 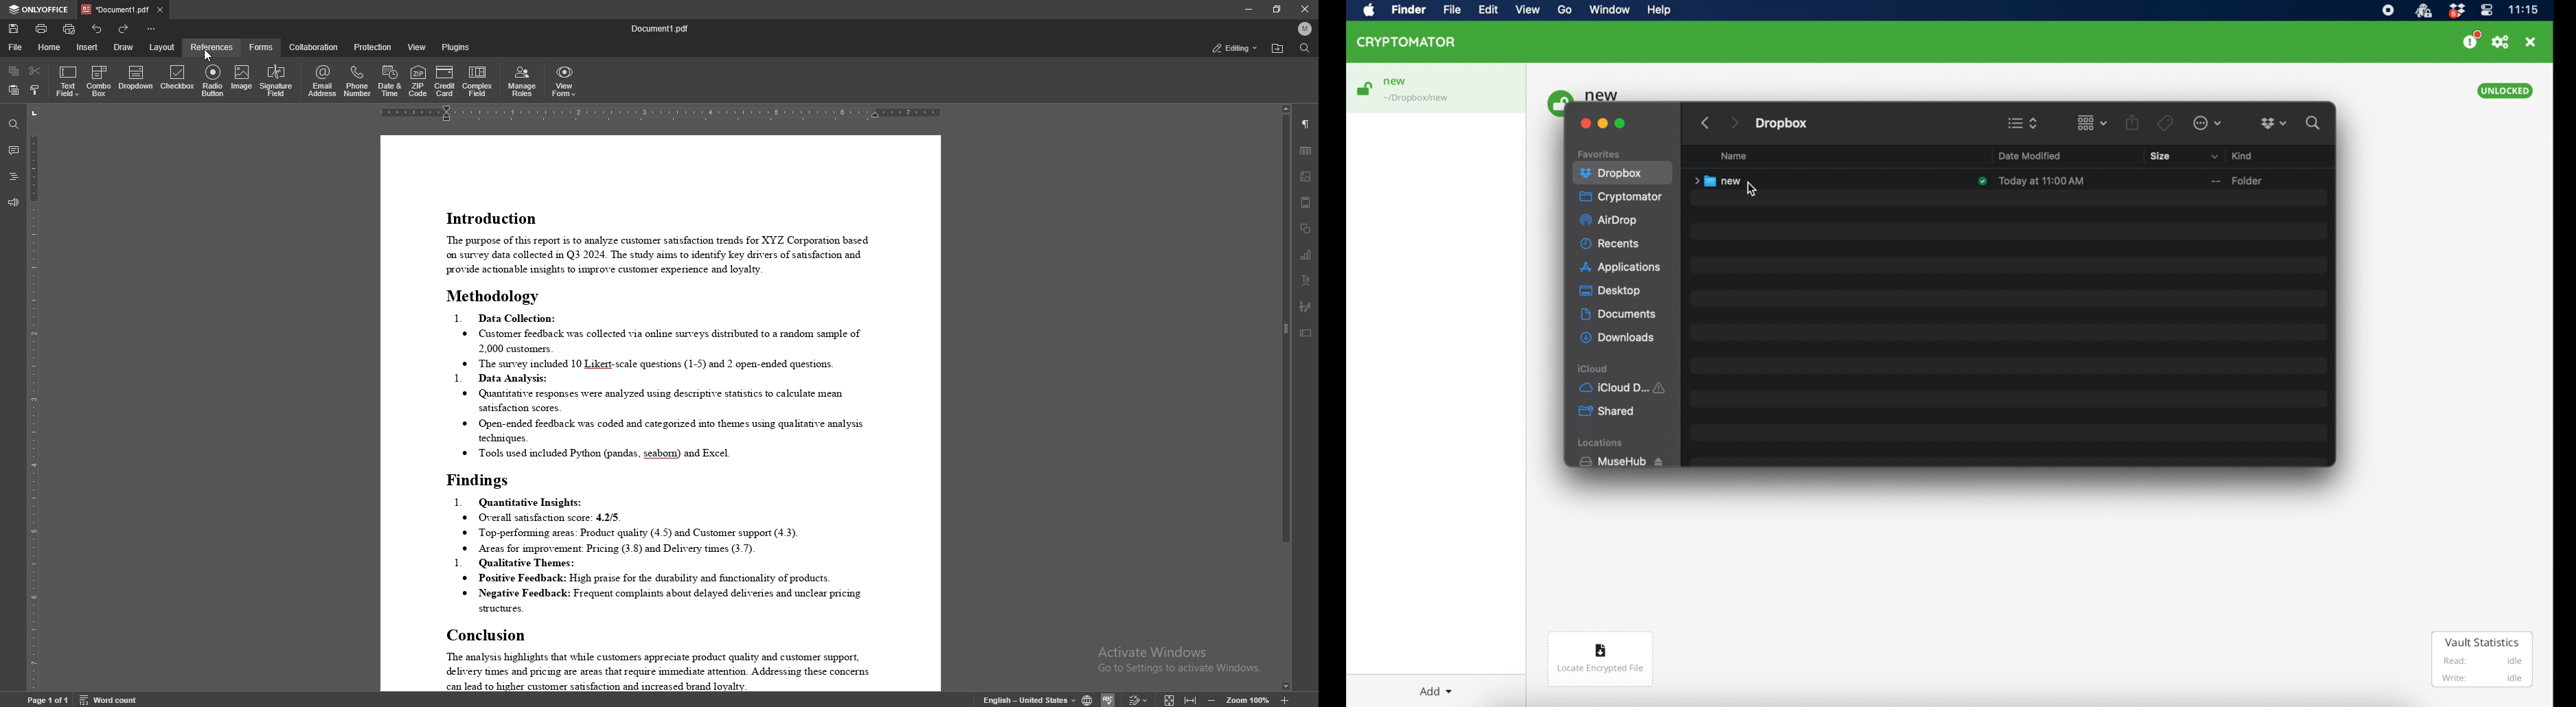 I want to click on view form, so click(x=565, y=81).